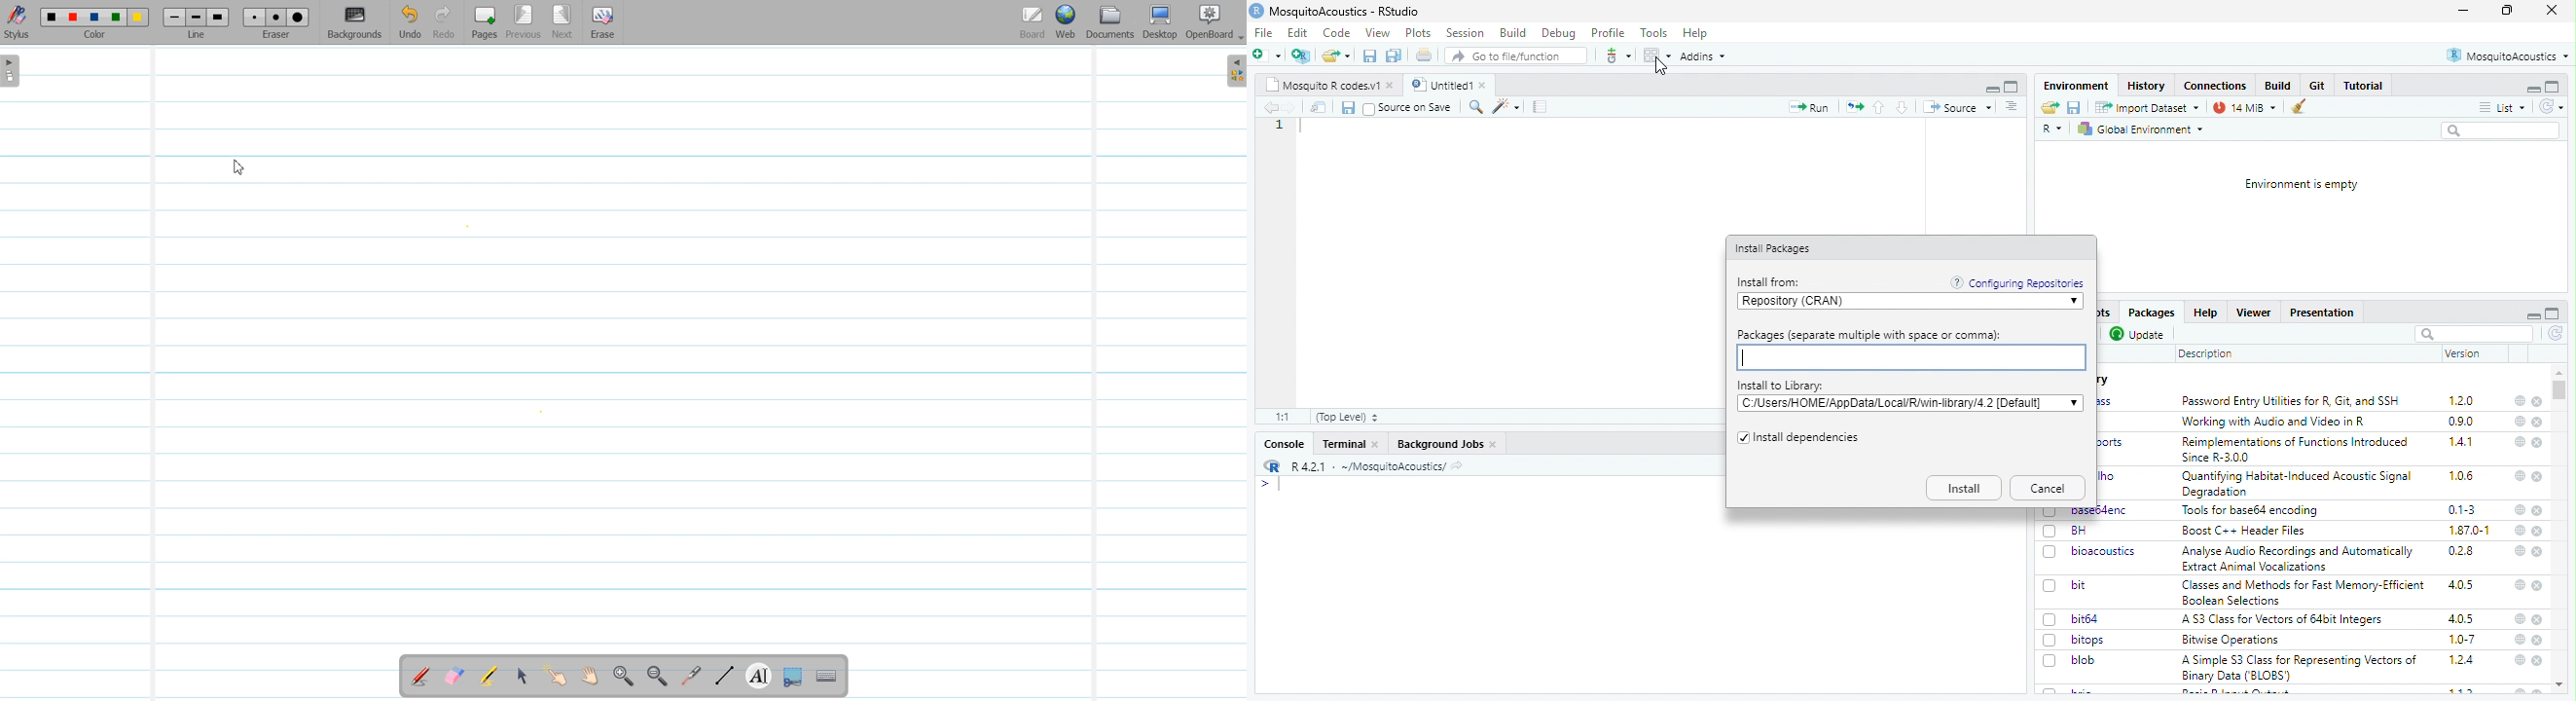 Image resolution: width=2576 pixels, height=728 pixels. Describe the element at coordinates (2521, 401) in the screenshot. I see `web` at that location.